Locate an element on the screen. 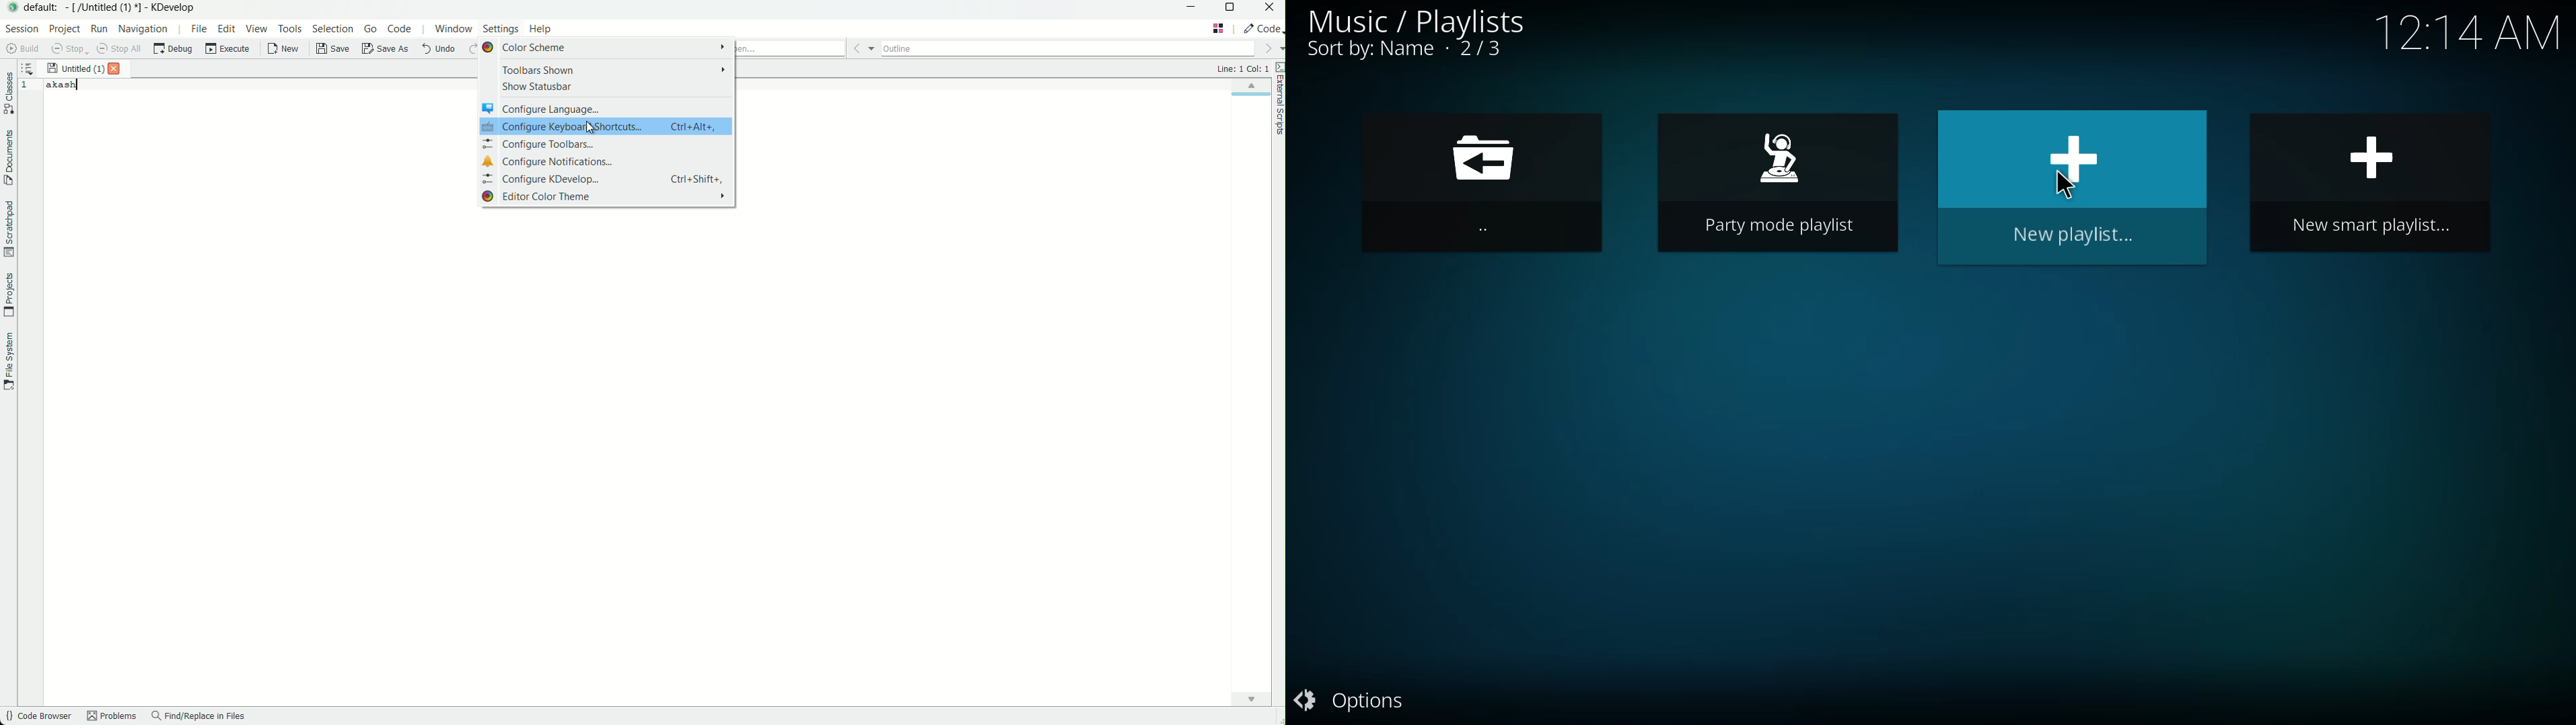  run menu is located at coordinates (99, 29).